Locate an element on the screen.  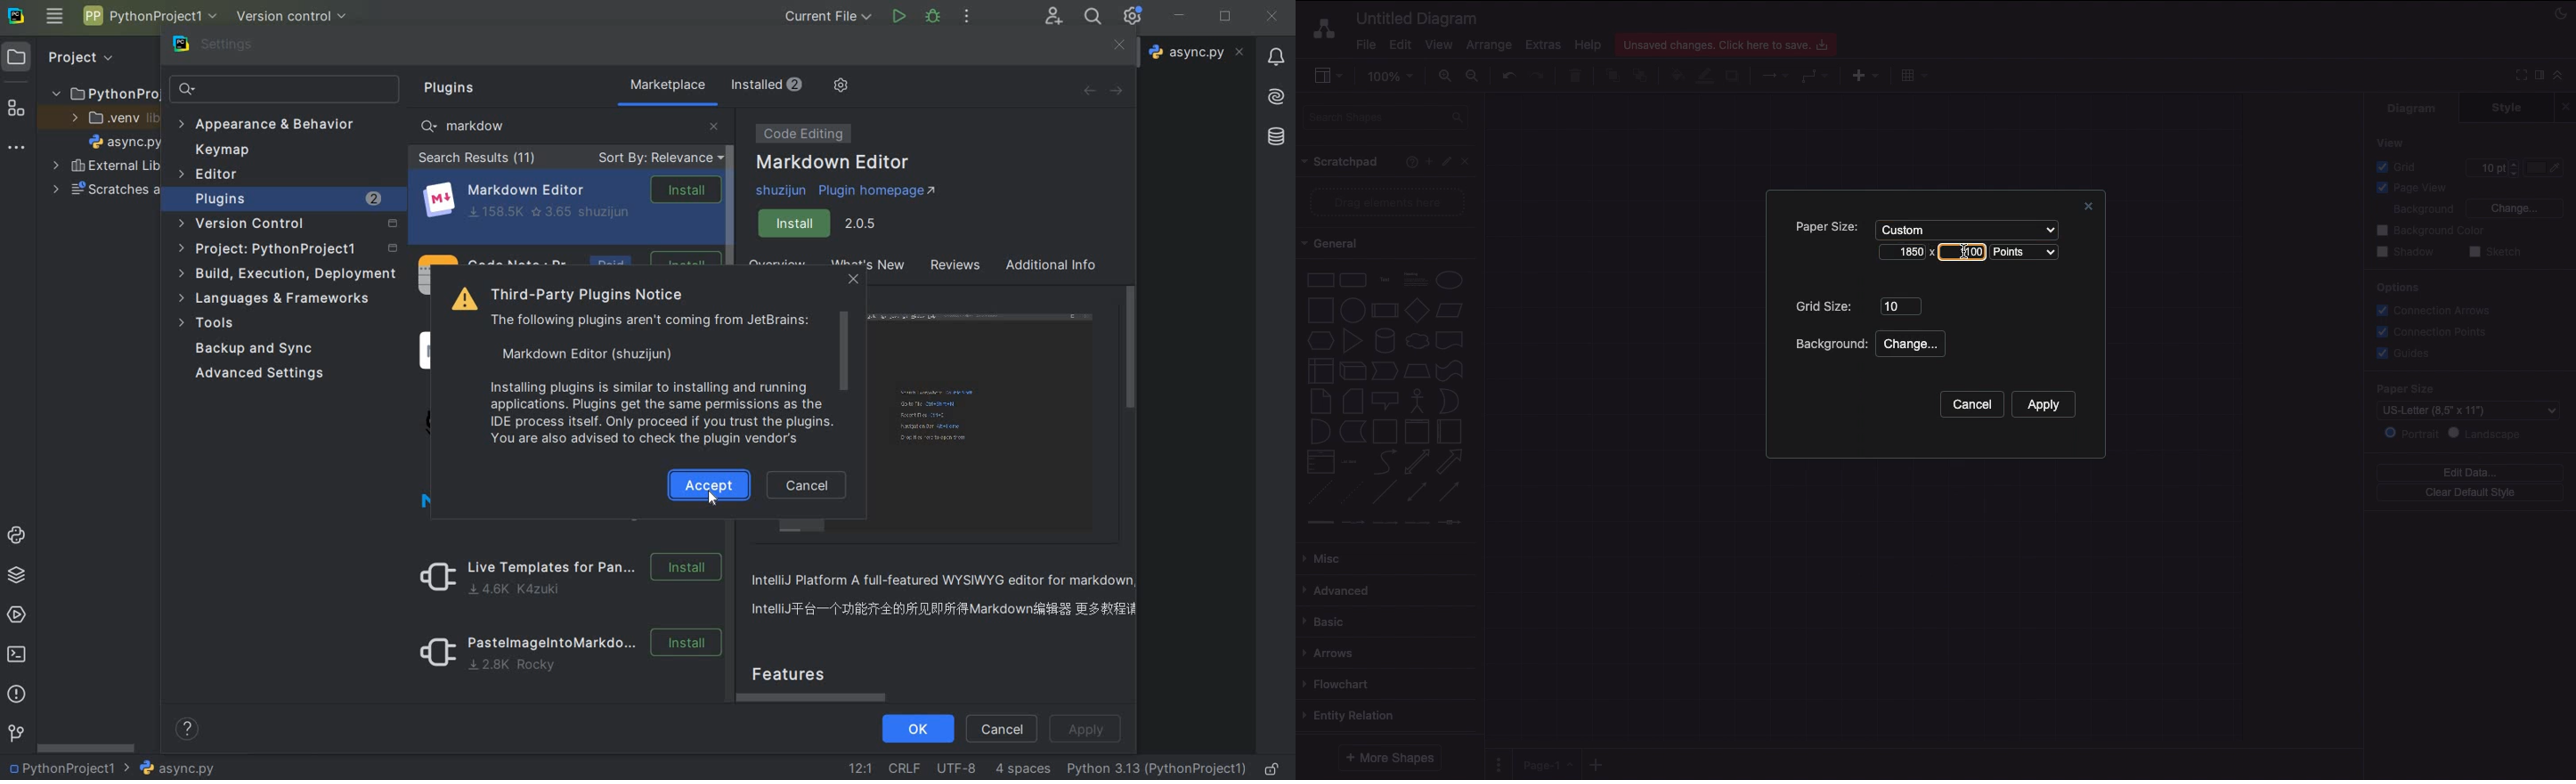
Paper size is located at coordinates (1821, 226).